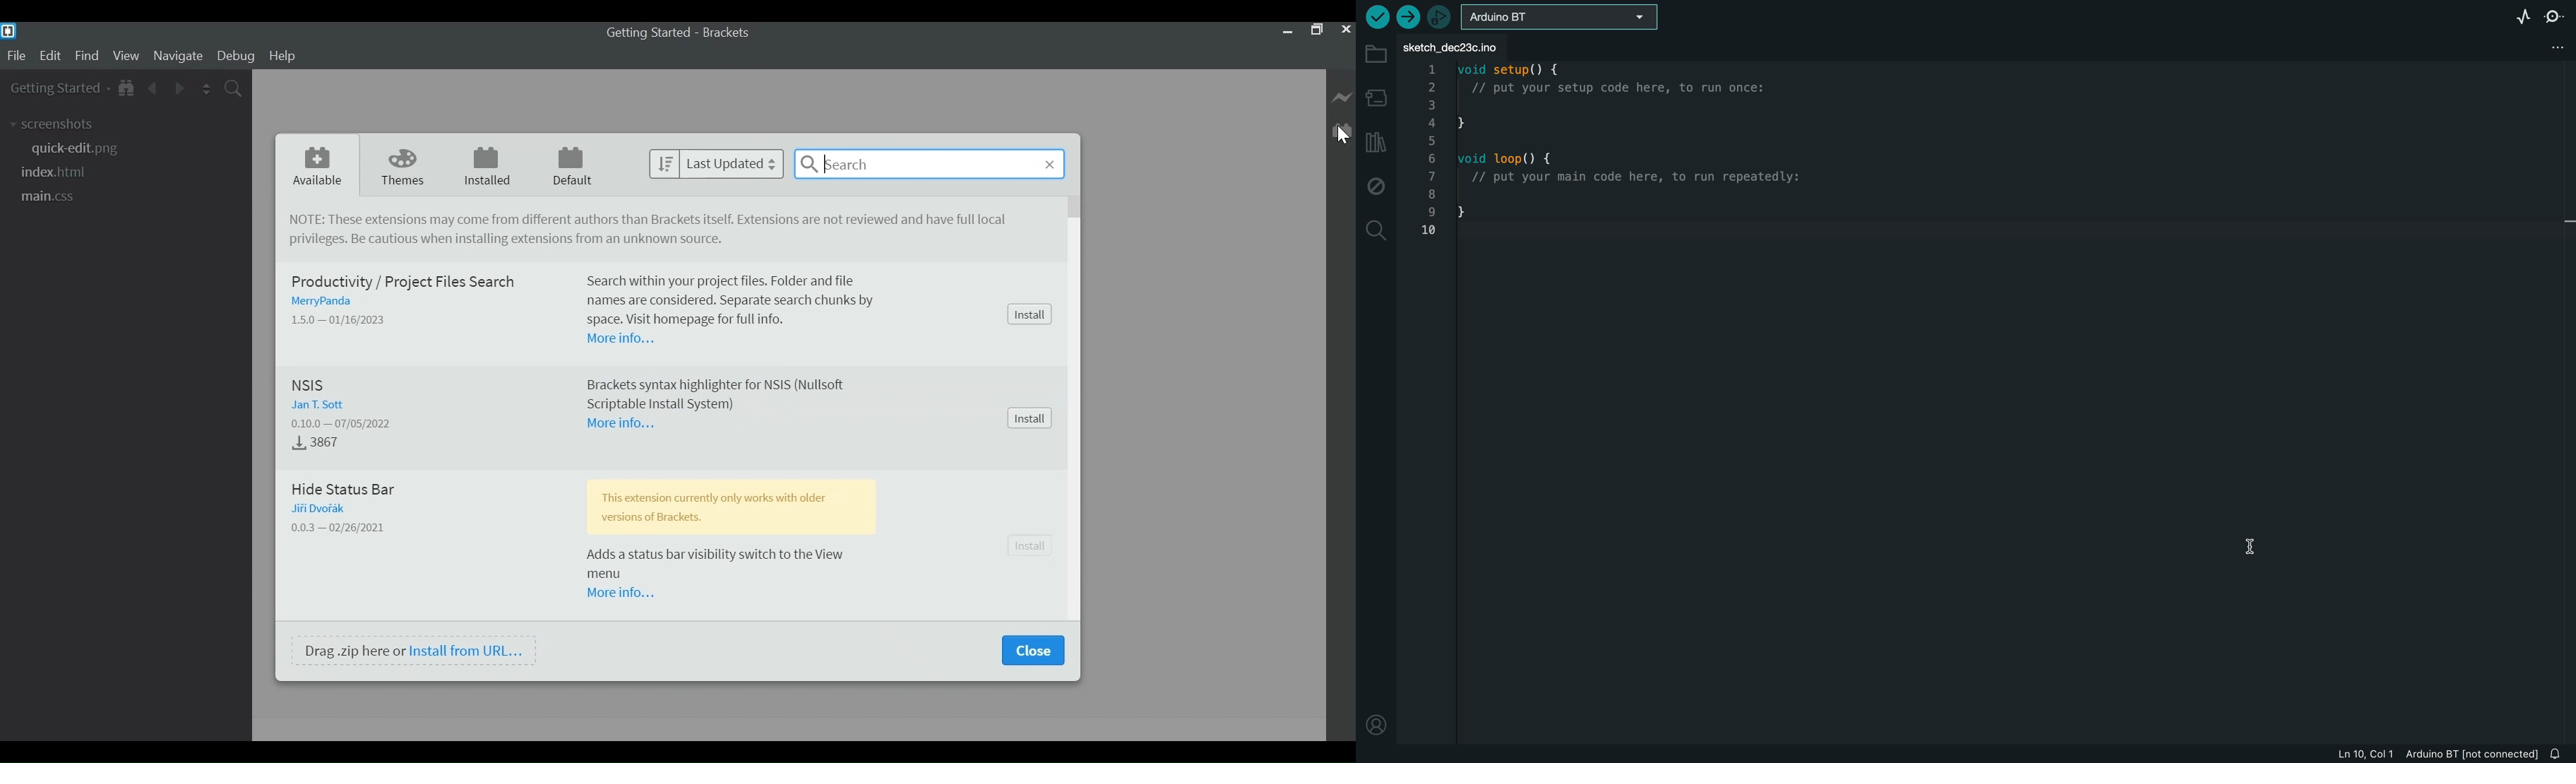 The image size is (2576, 784). Describe the element at coordinates (491, 166) in the screenshot. I see `Installed ` at that location.